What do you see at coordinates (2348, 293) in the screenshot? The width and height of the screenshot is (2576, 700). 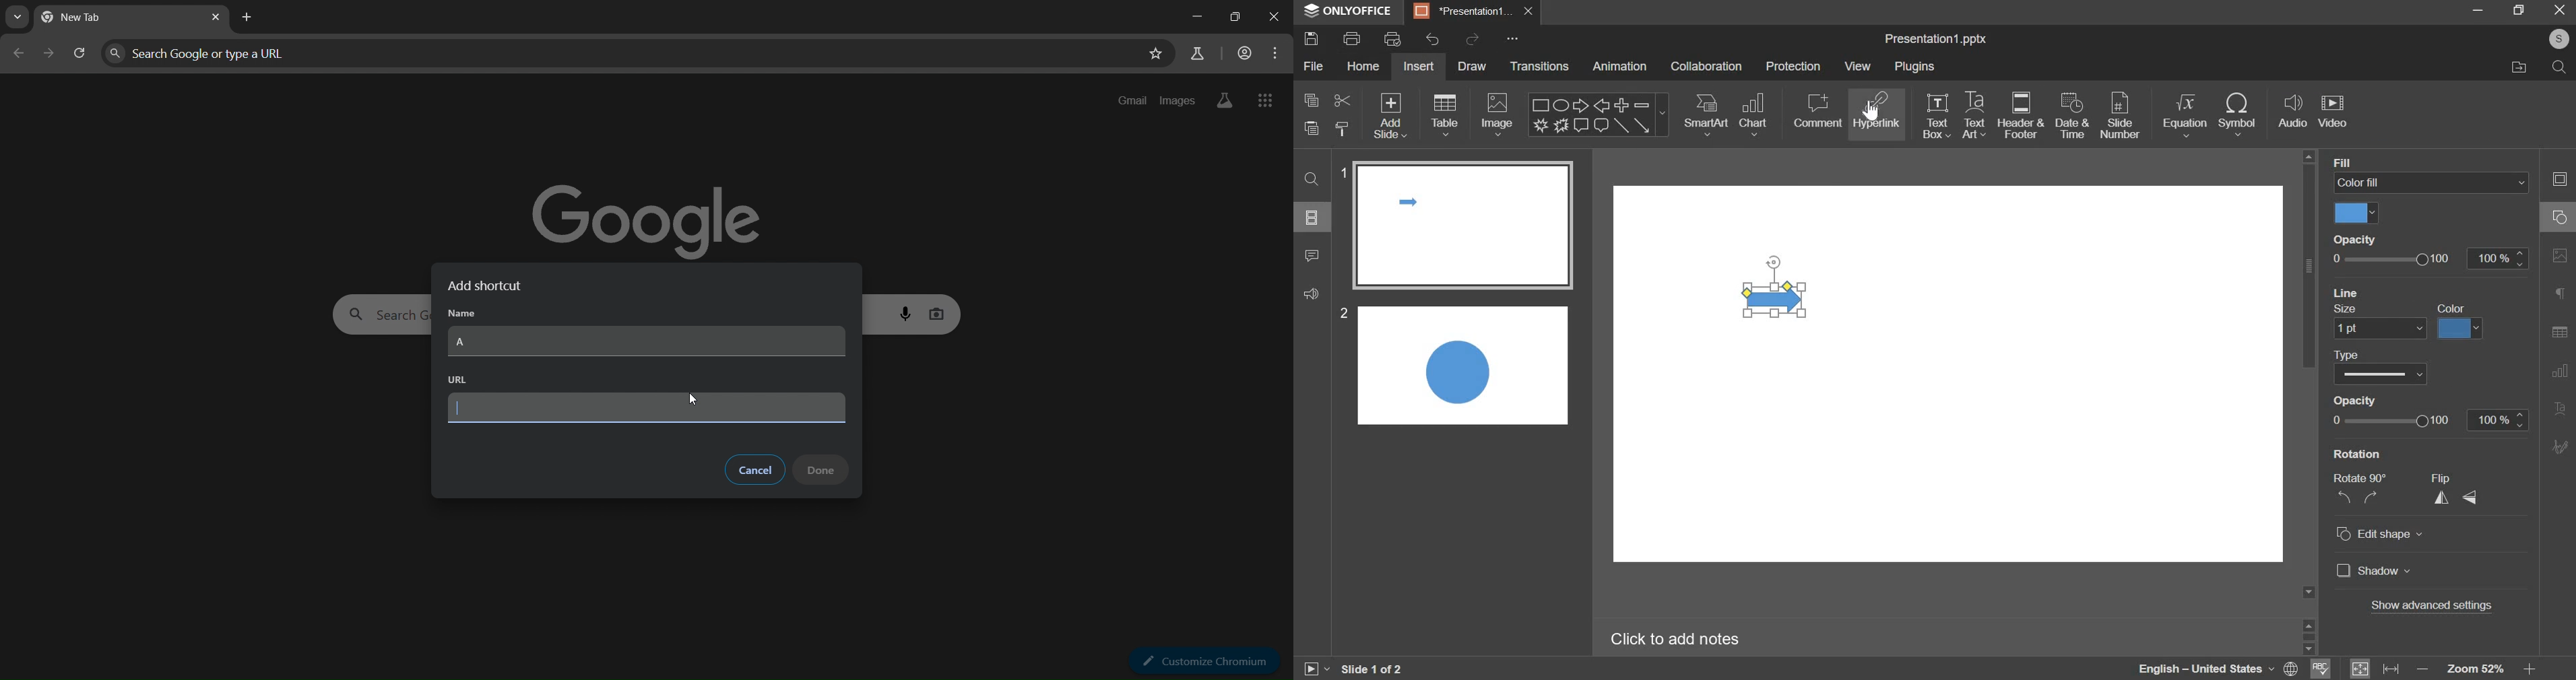 I see `Line` at bounding box center [2348, 293].